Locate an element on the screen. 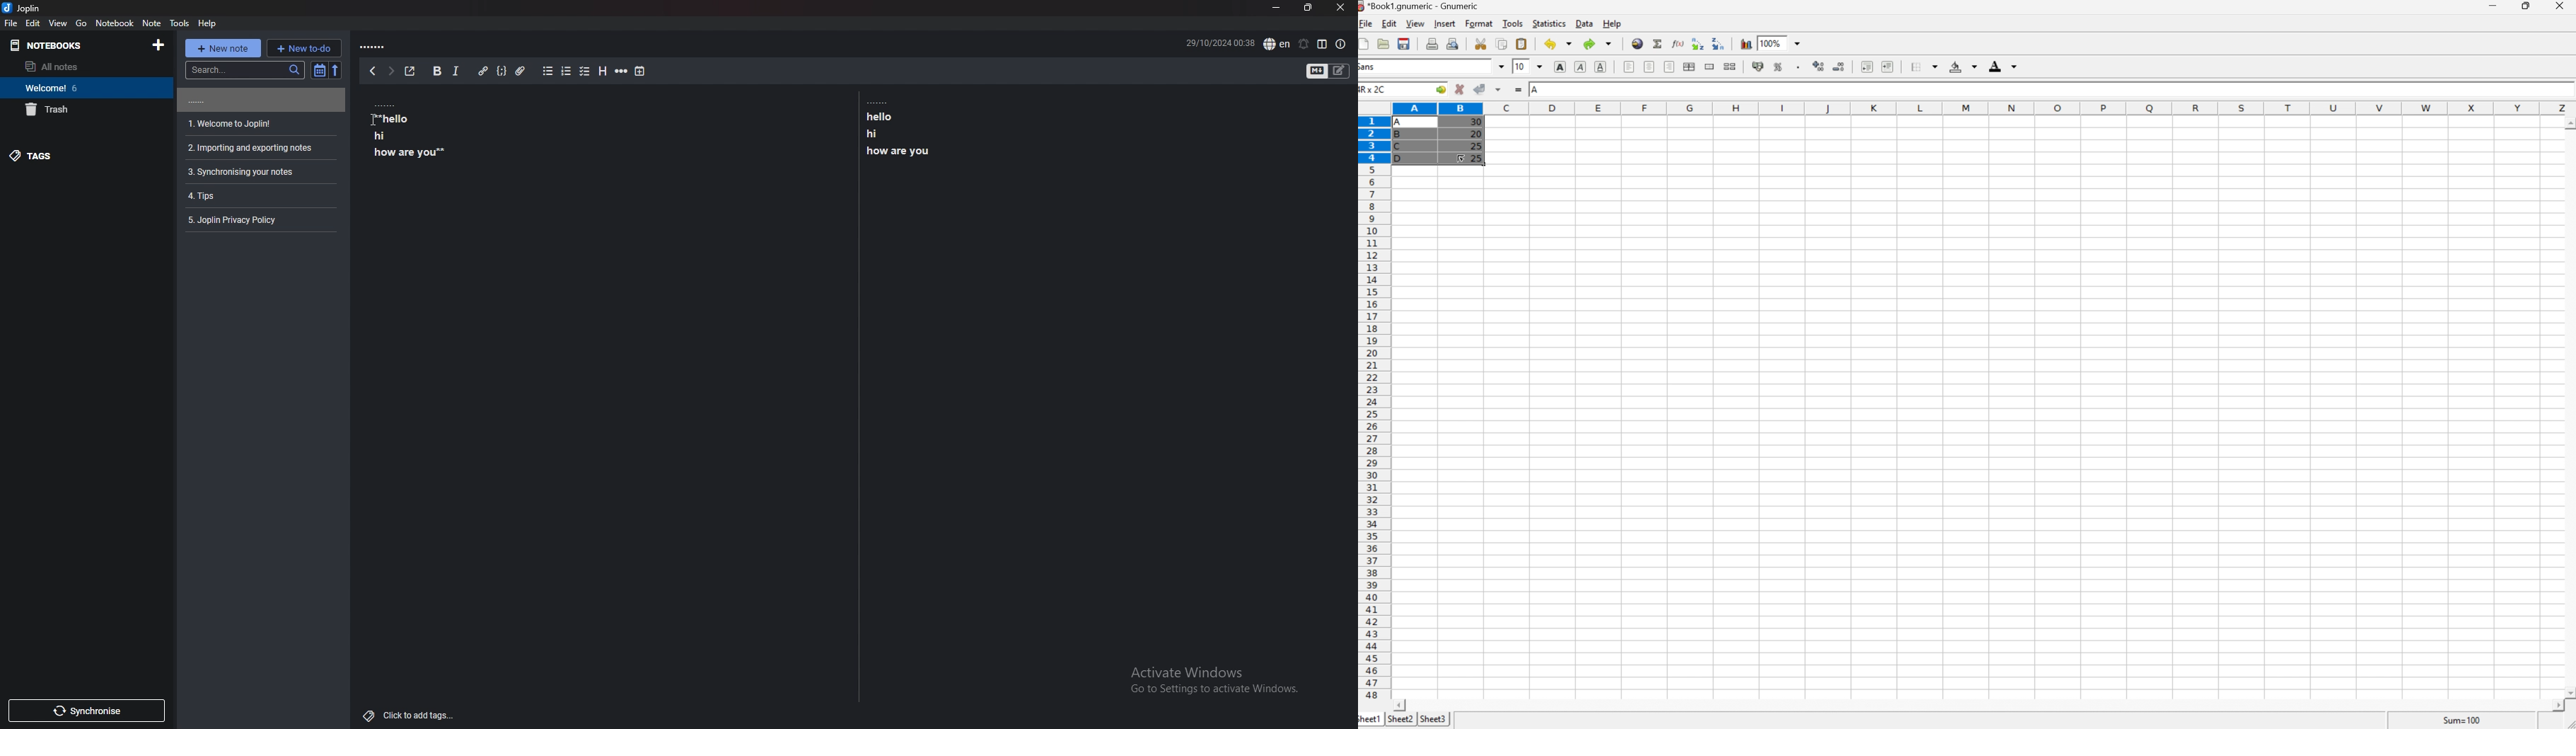  notebook is located at coordinates (116, 23).